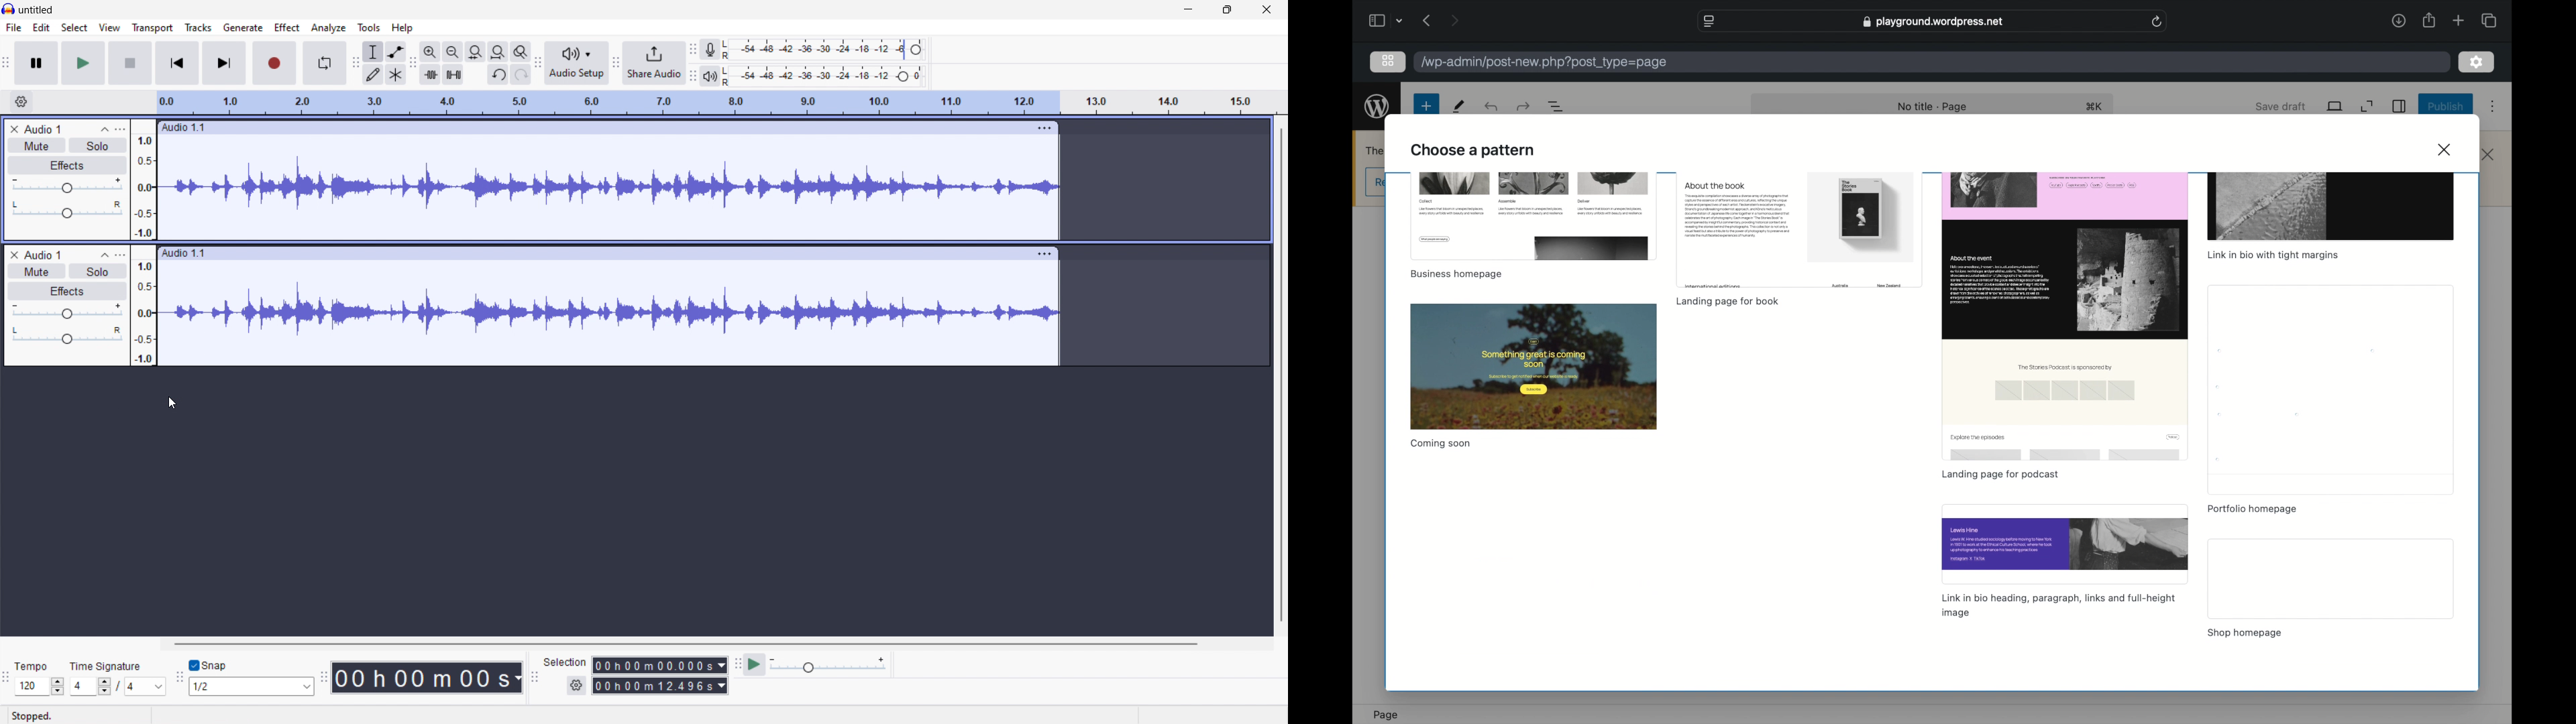  What do you see at coordinates (428, 678) in the screenshot?
I see `timestamp` at bounding box center [428, 678].